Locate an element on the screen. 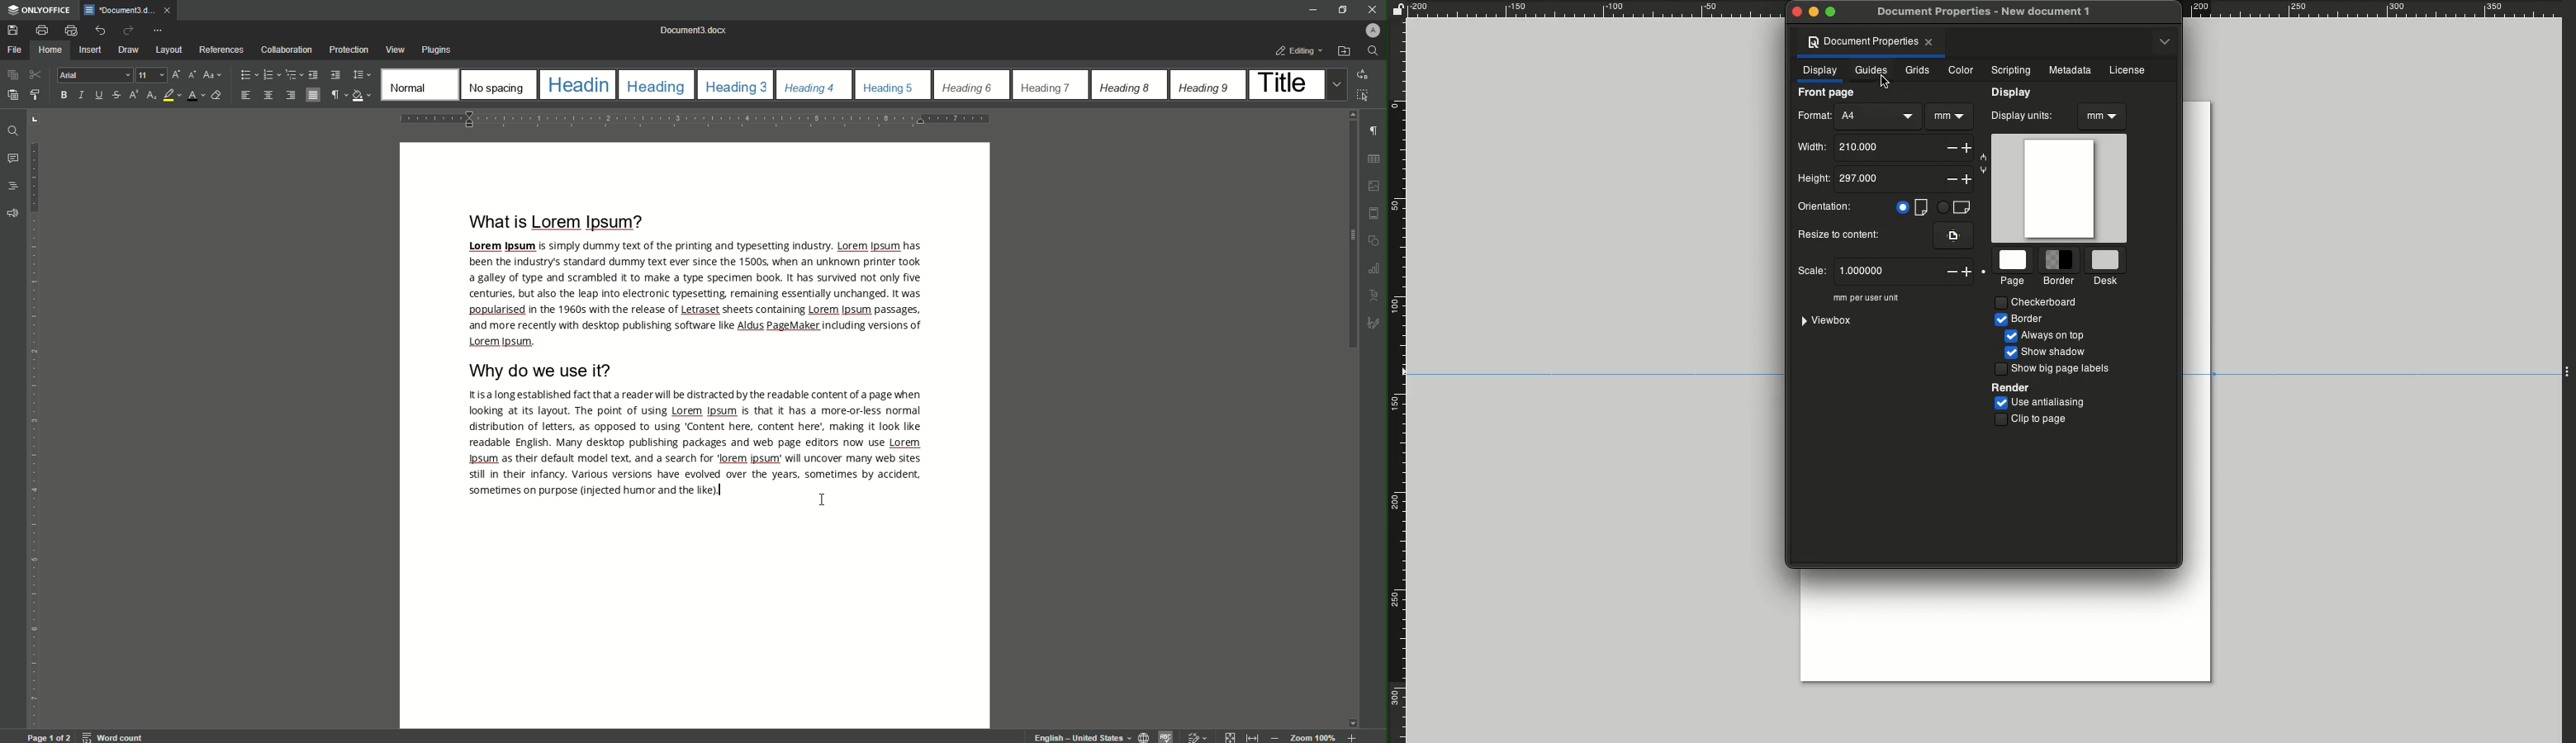 Image resolution: width=2576 pixels, height=756 pixels. Close is located at coordinates (1795, 12).